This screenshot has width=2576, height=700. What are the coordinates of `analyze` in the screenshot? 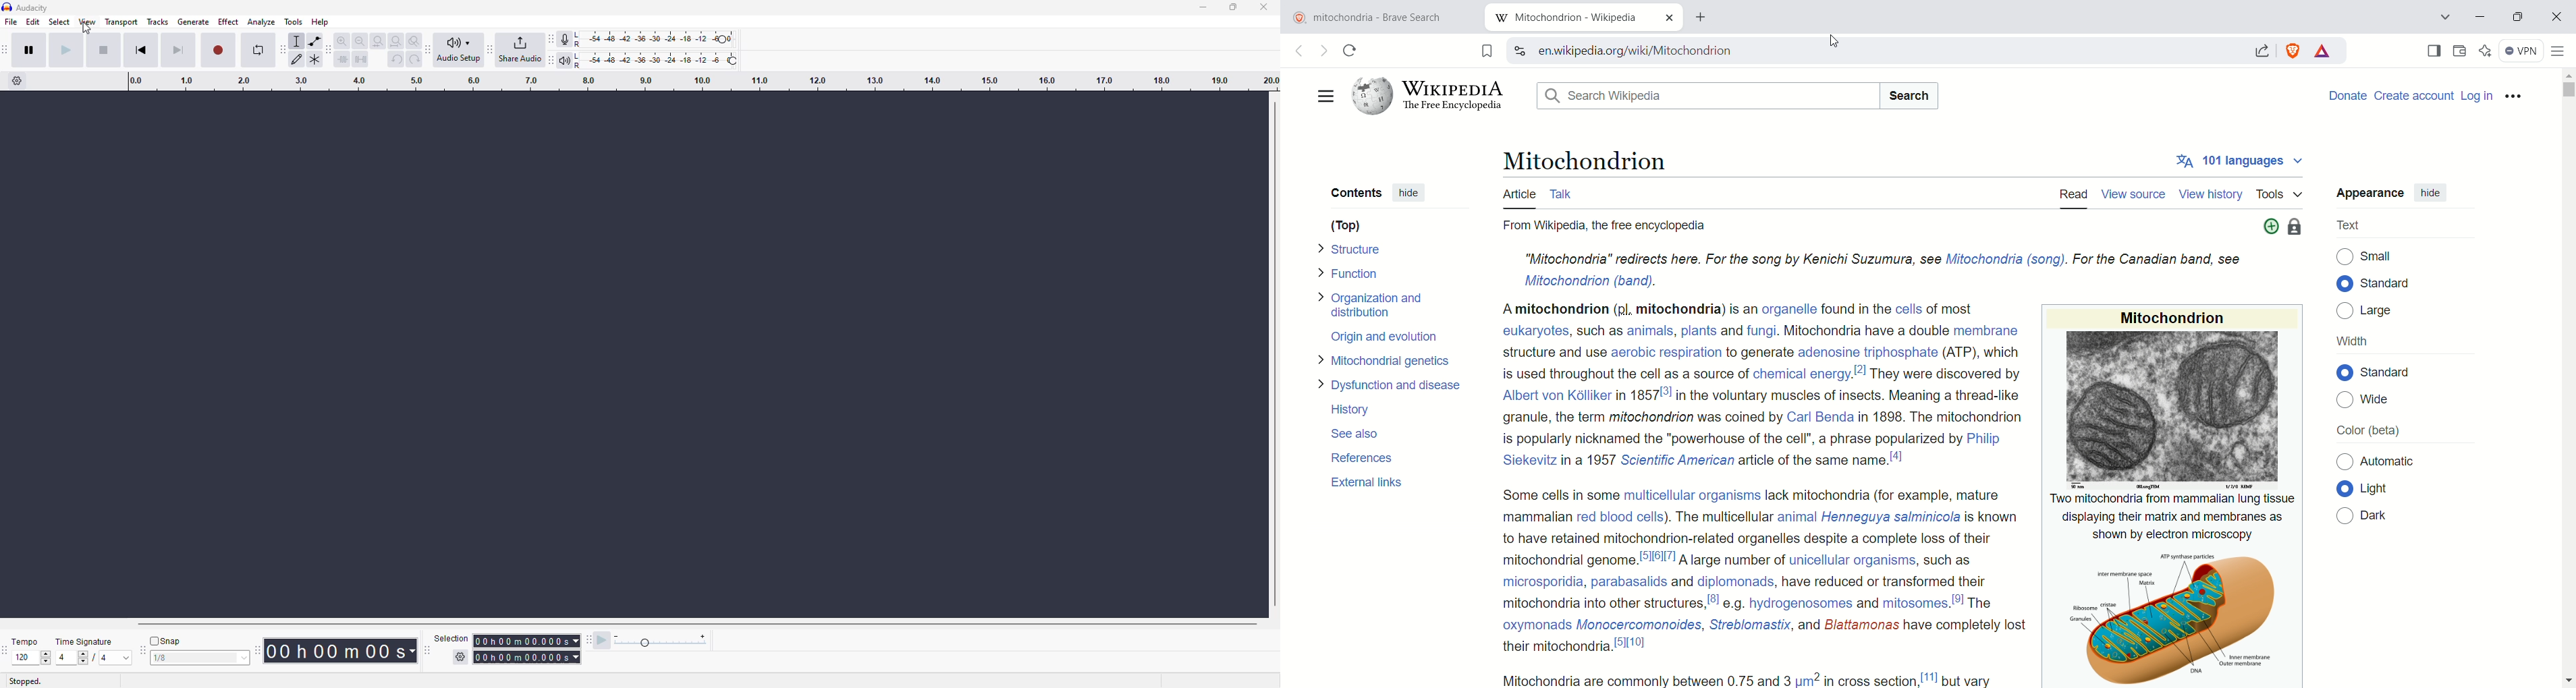 It's located at (261, 22).